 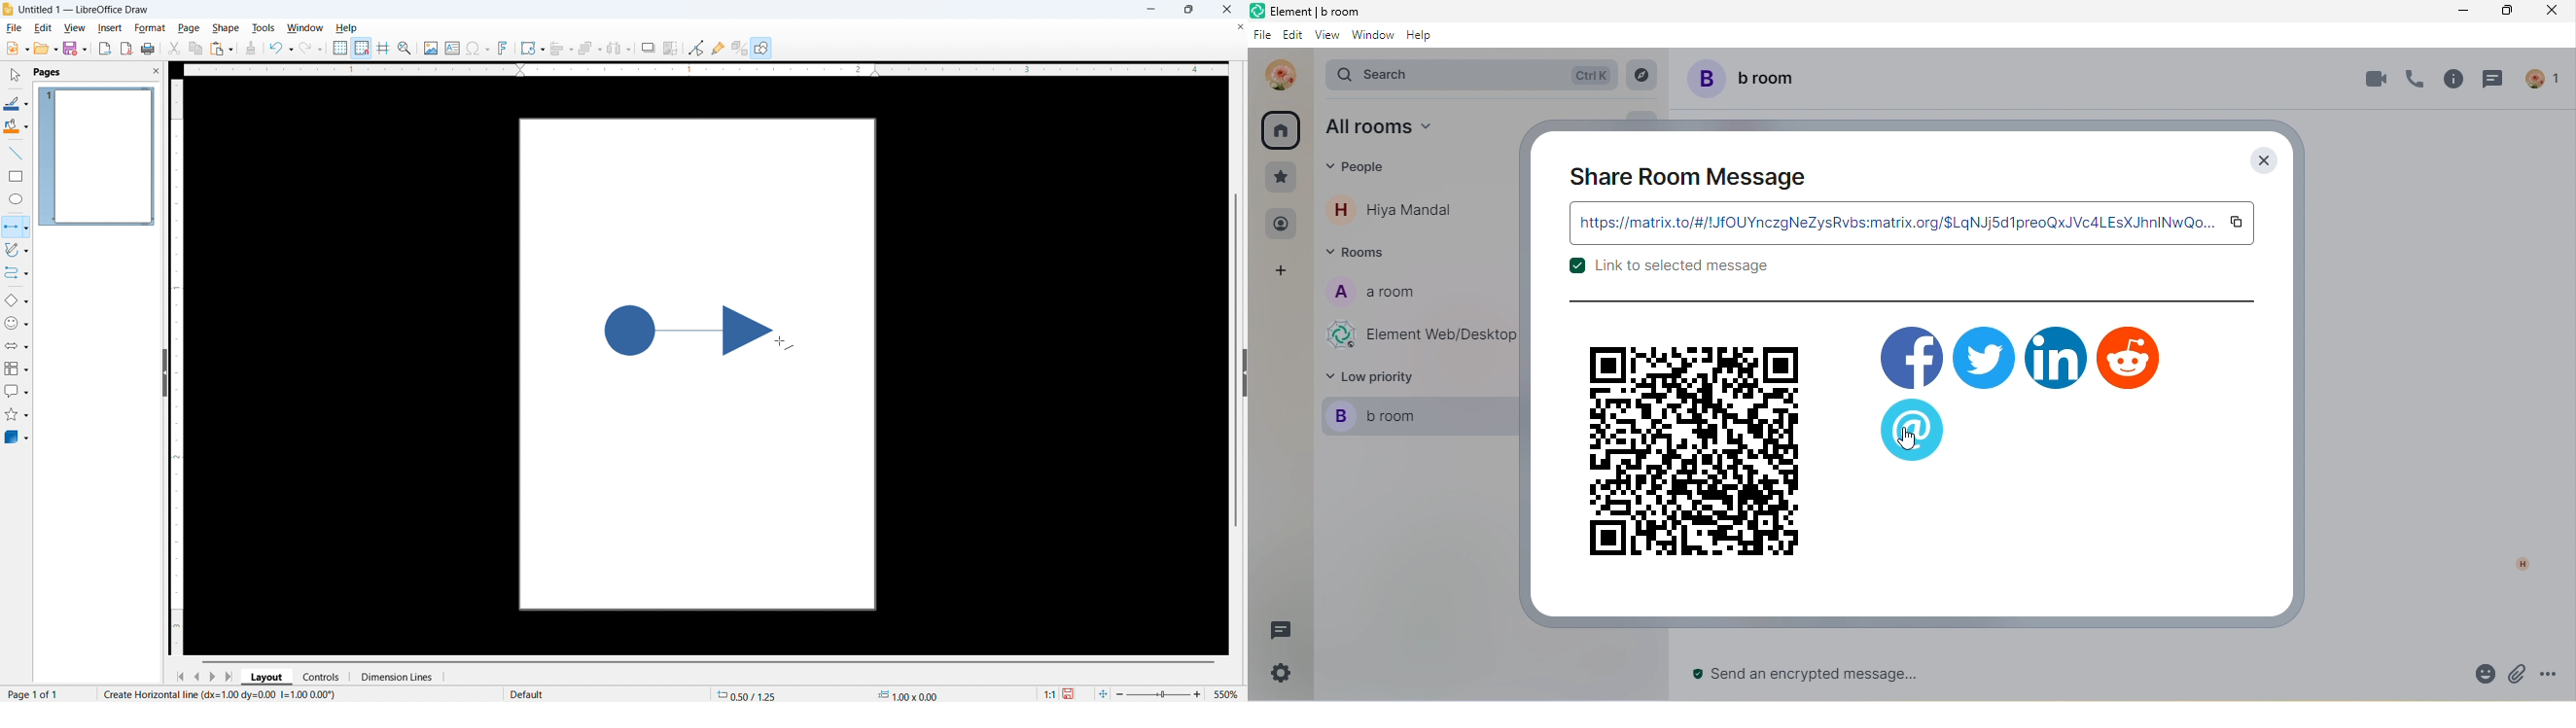 I want to click on align , so click(x=562, y=49).